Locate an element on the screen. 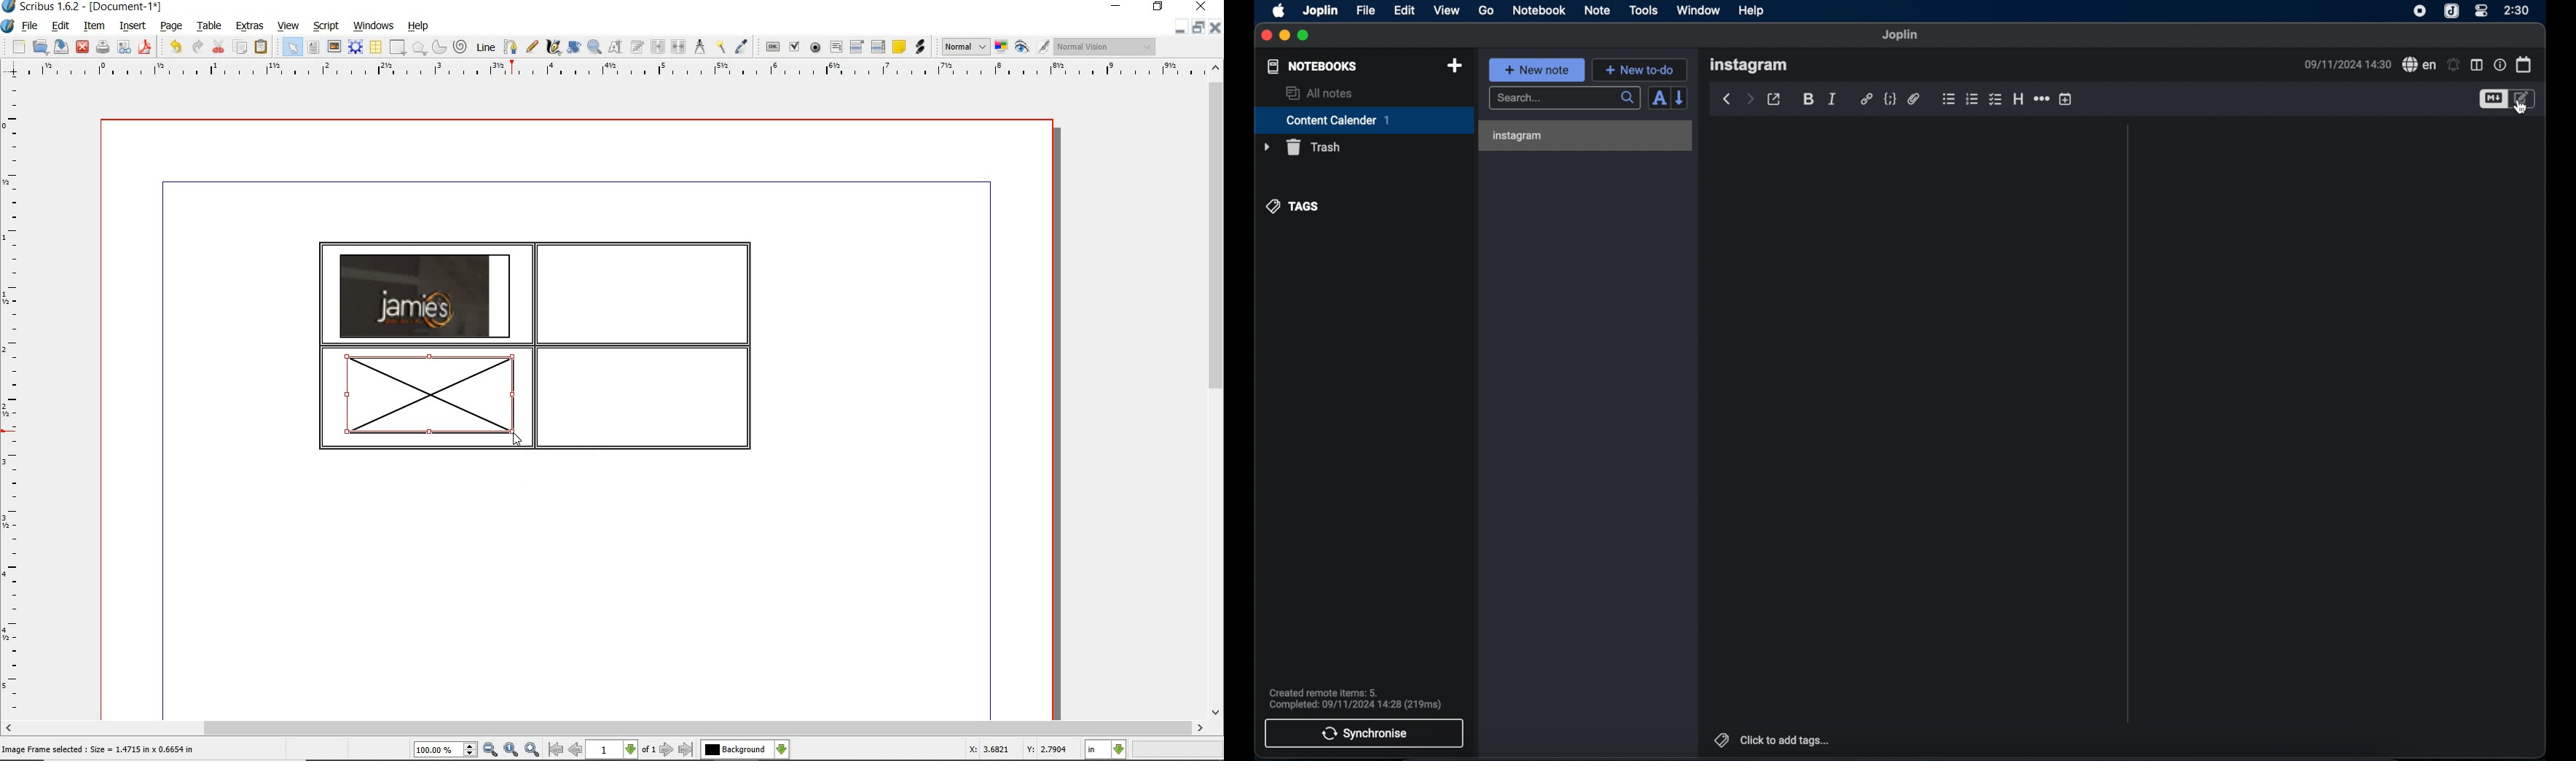 Image resolution: width=2576 pixels, height=784 pixels. copy item properties is located at coordinates (720, 47).